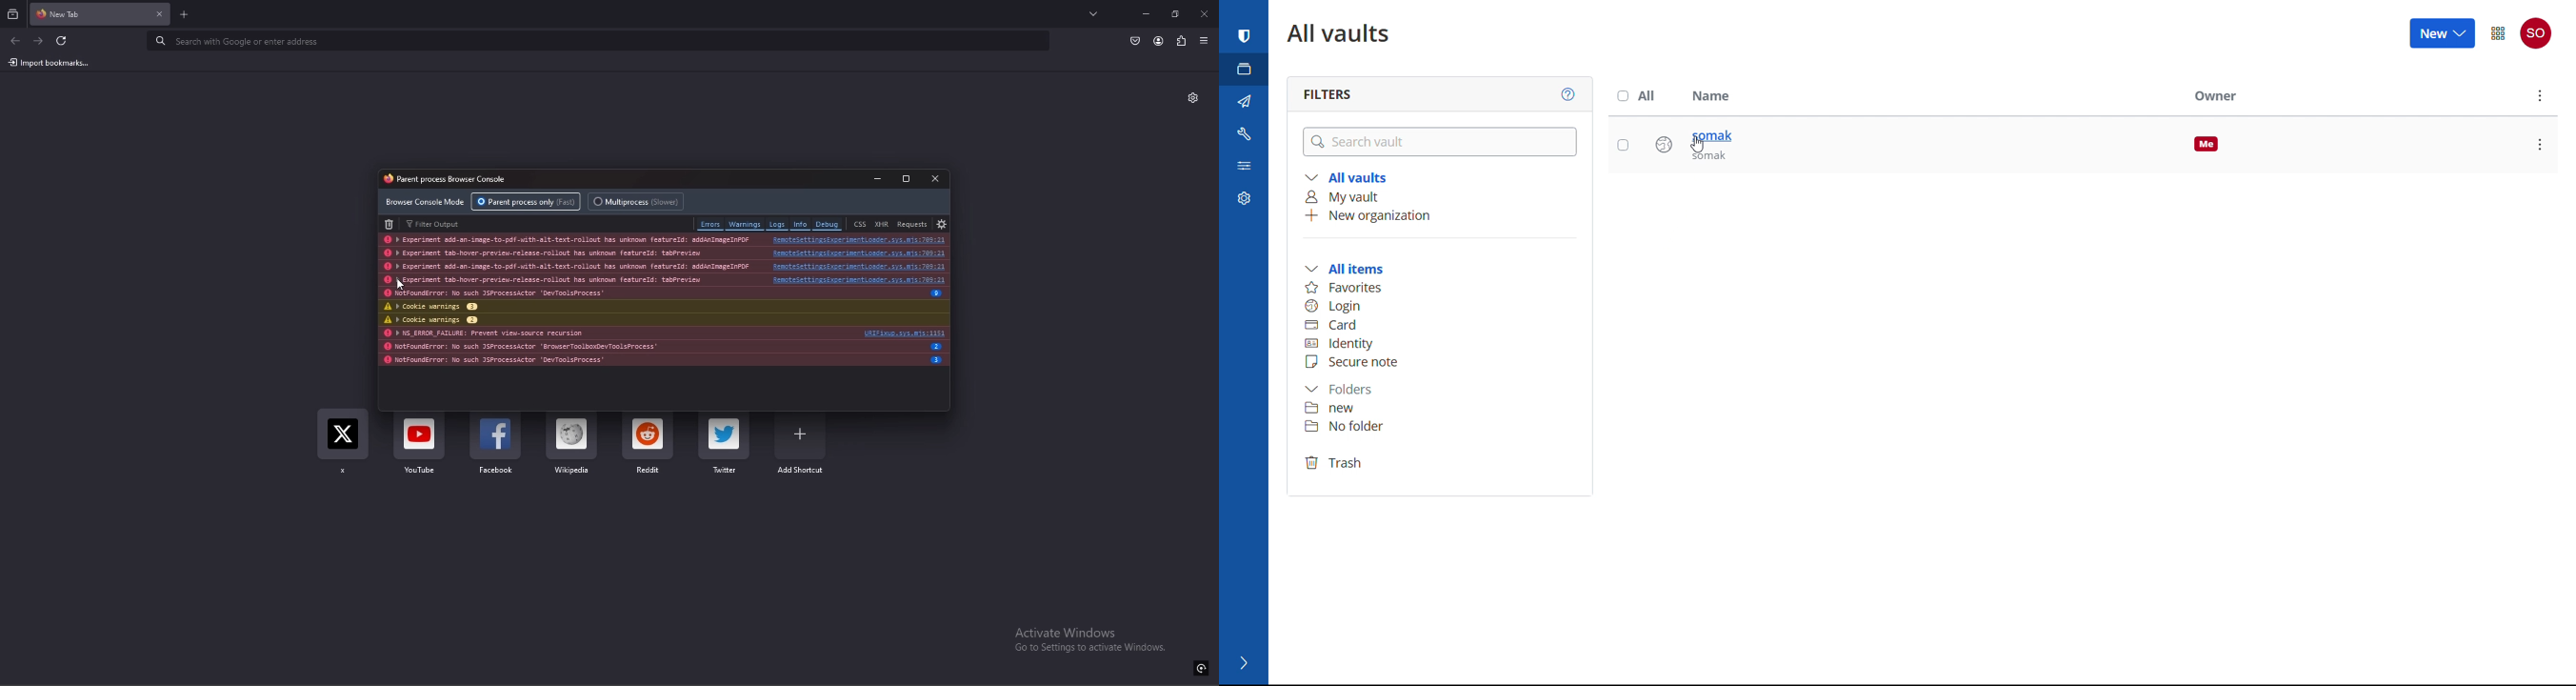  I want to click on help, so click(1568, 93).